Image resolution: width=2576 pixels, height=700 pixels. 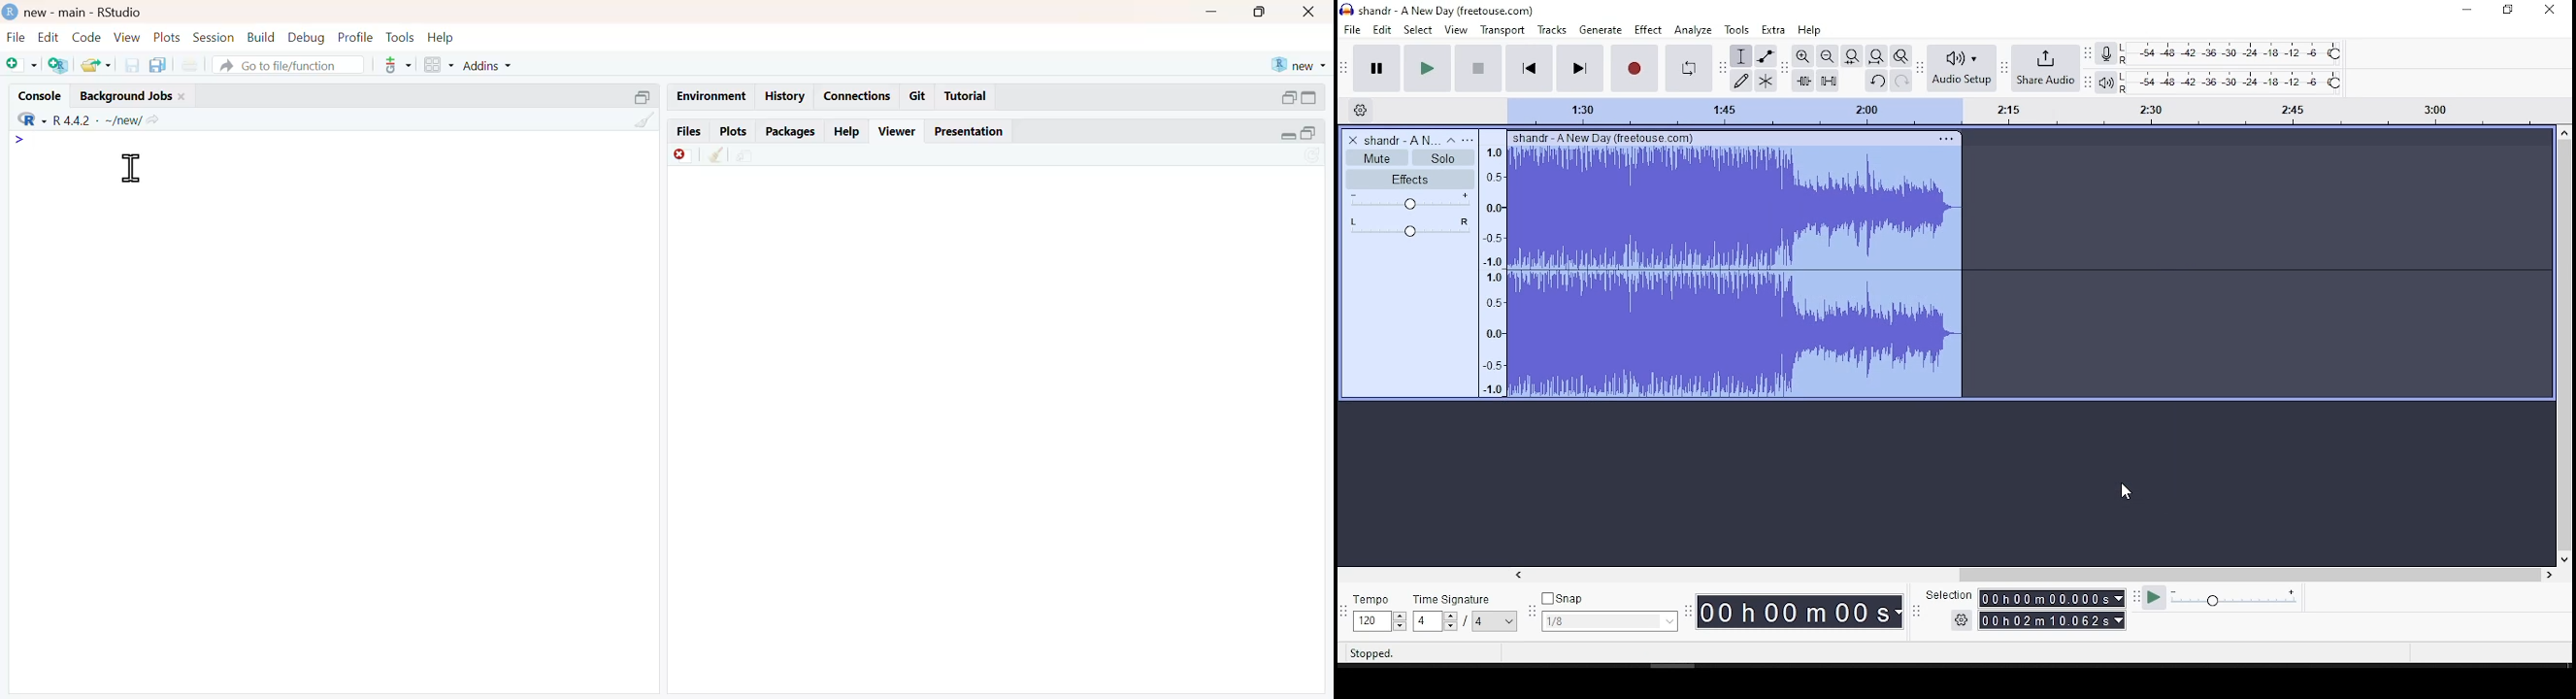 I want to click on zoom in, so click(x=1827, y=55).